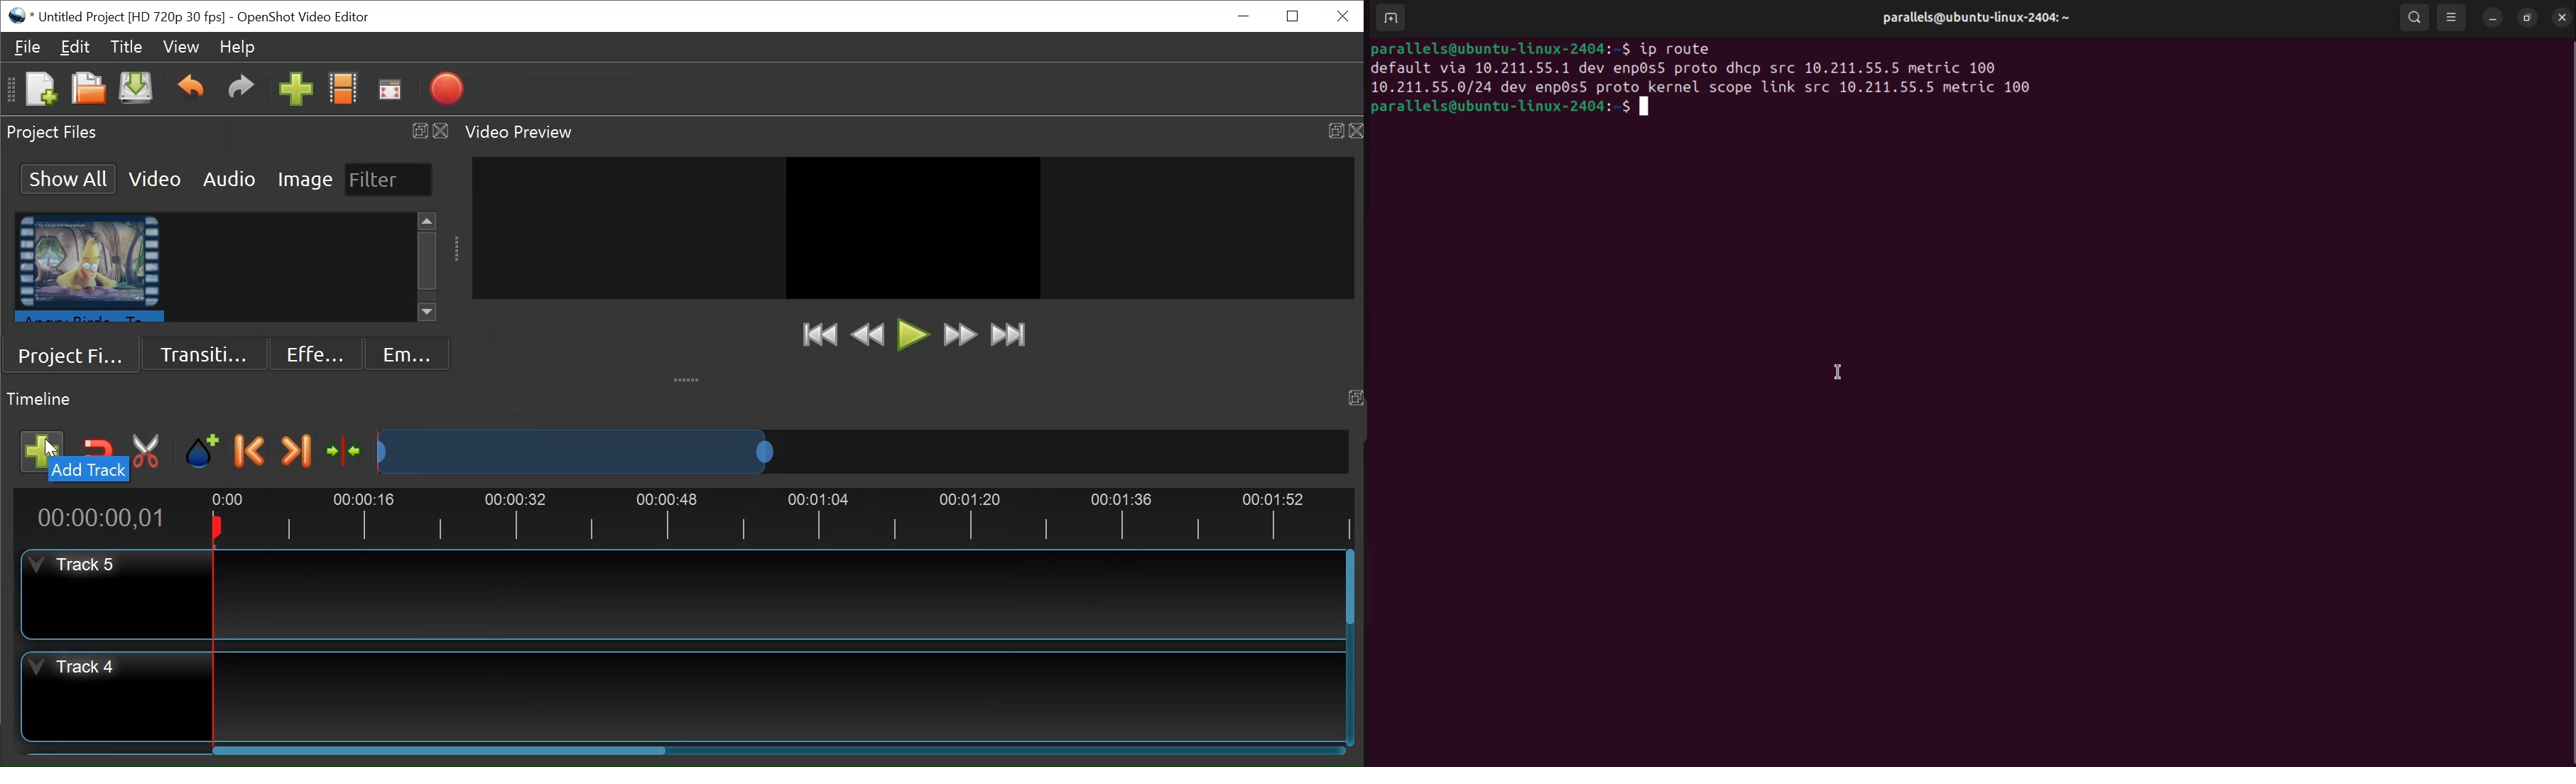  I want to click on New File, so click(134, 90).